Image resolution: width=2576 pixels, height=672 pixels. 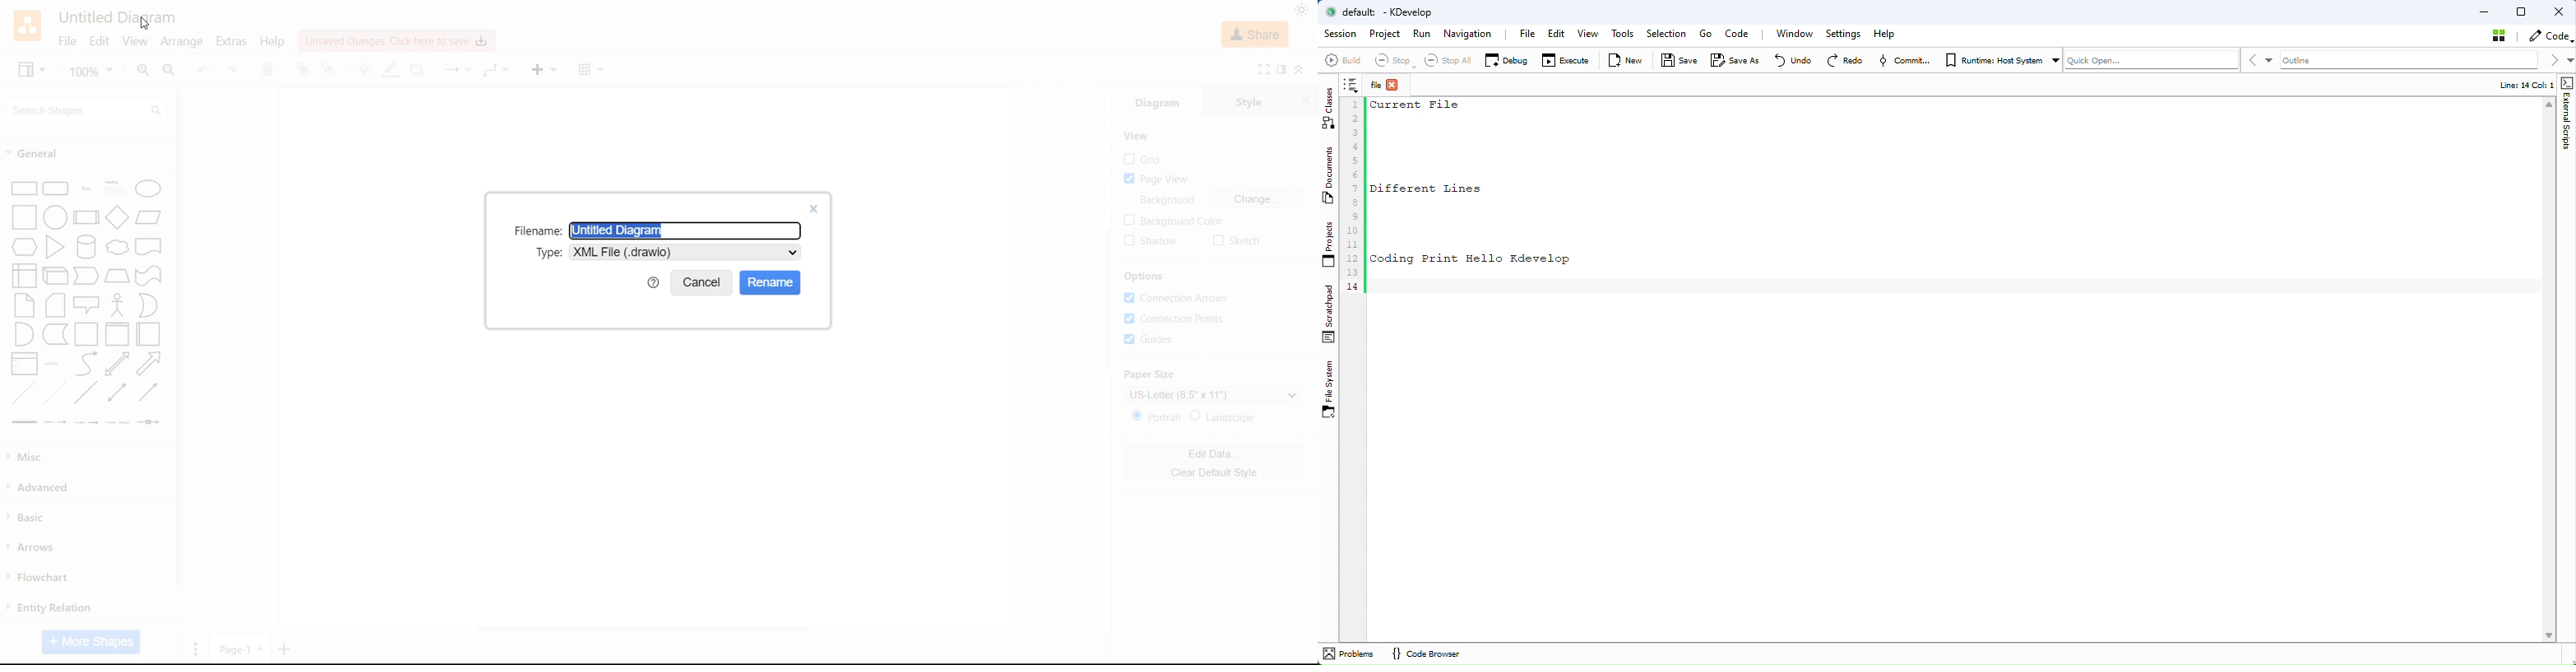 I want to click on Paper size , so click(x=1151, y=374).